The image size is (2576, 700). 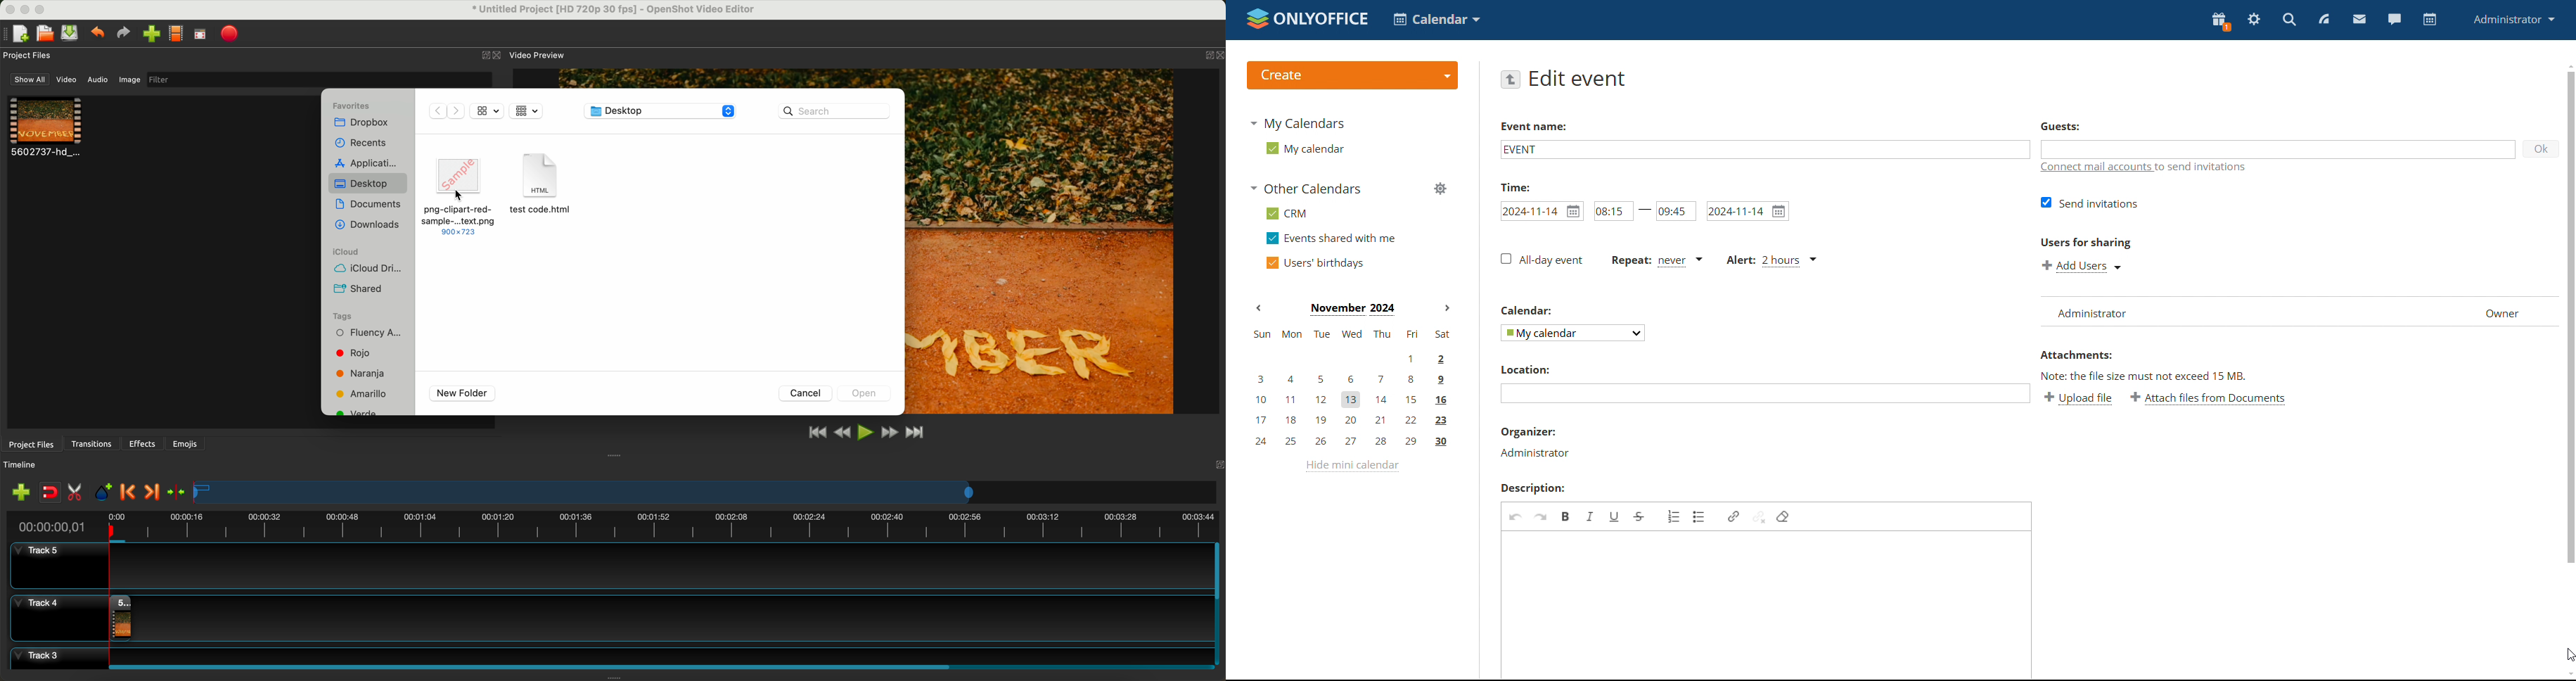 What do you see at coordinates (2068, 129) in the screenshot?
I see `guest label` at bounding box center [2068, 129].